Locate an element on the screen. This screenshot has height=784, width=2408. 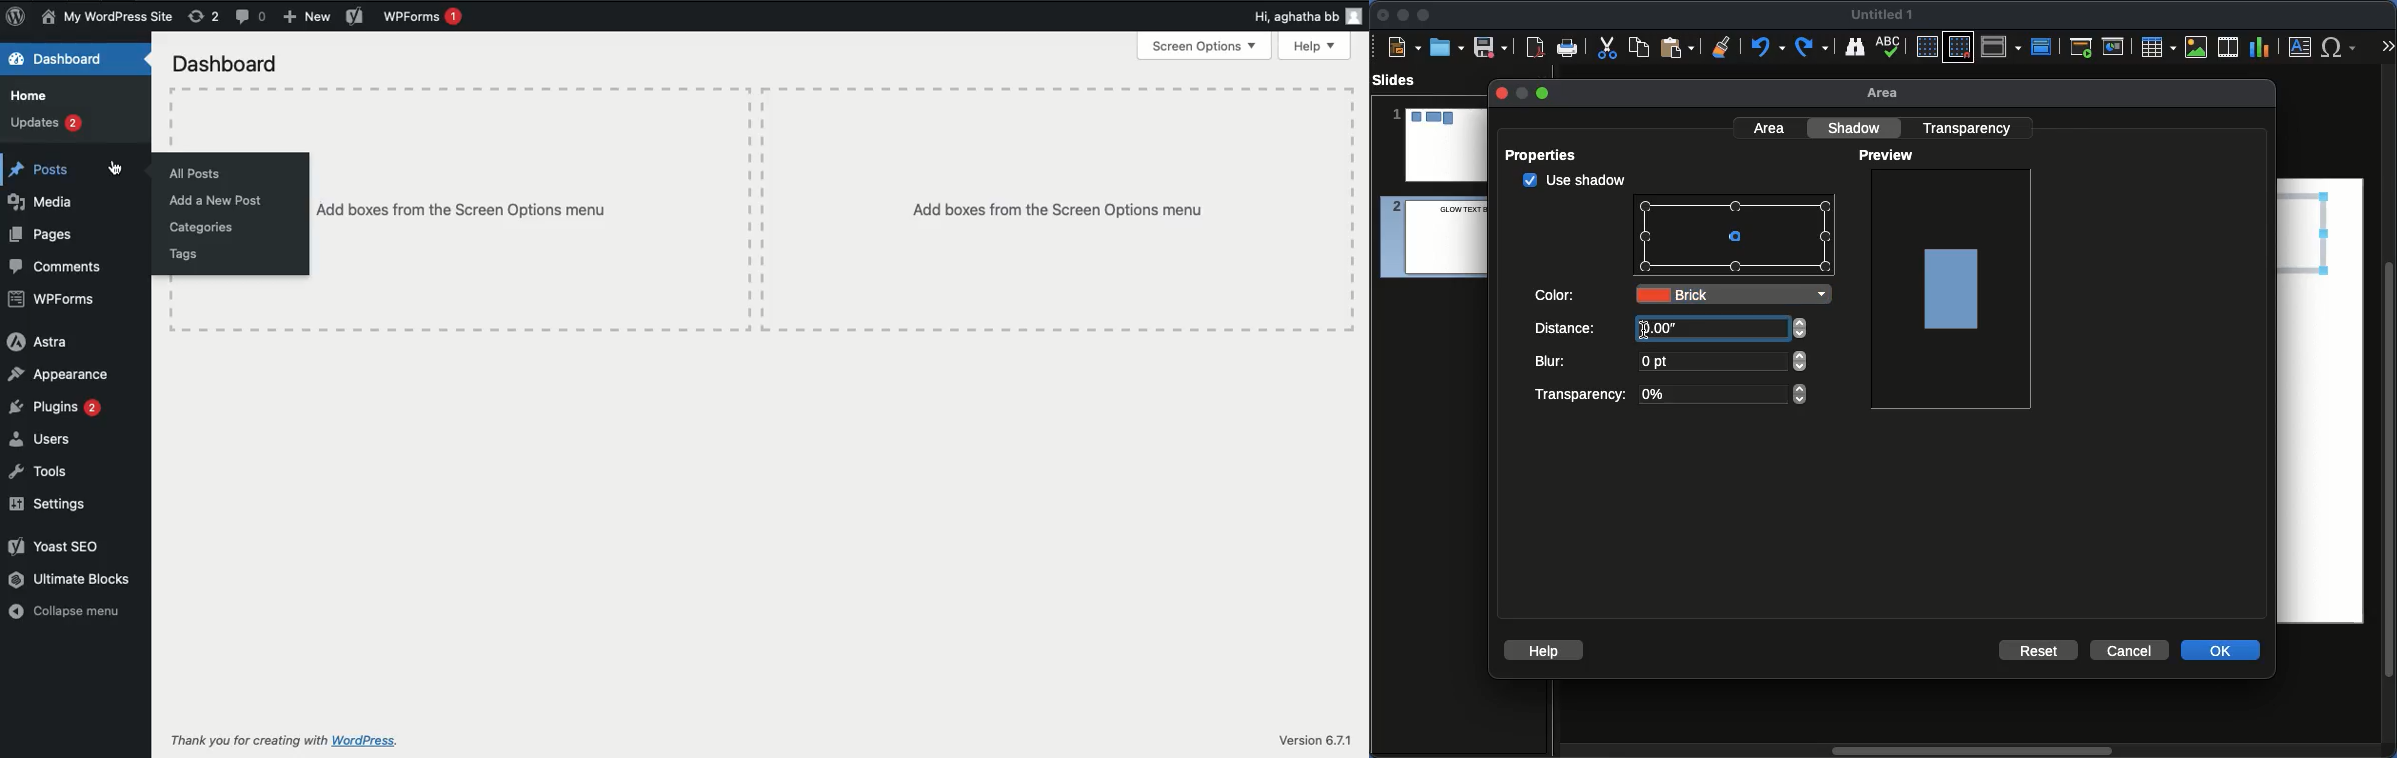
Yoast is located at coordinates (67, 546).